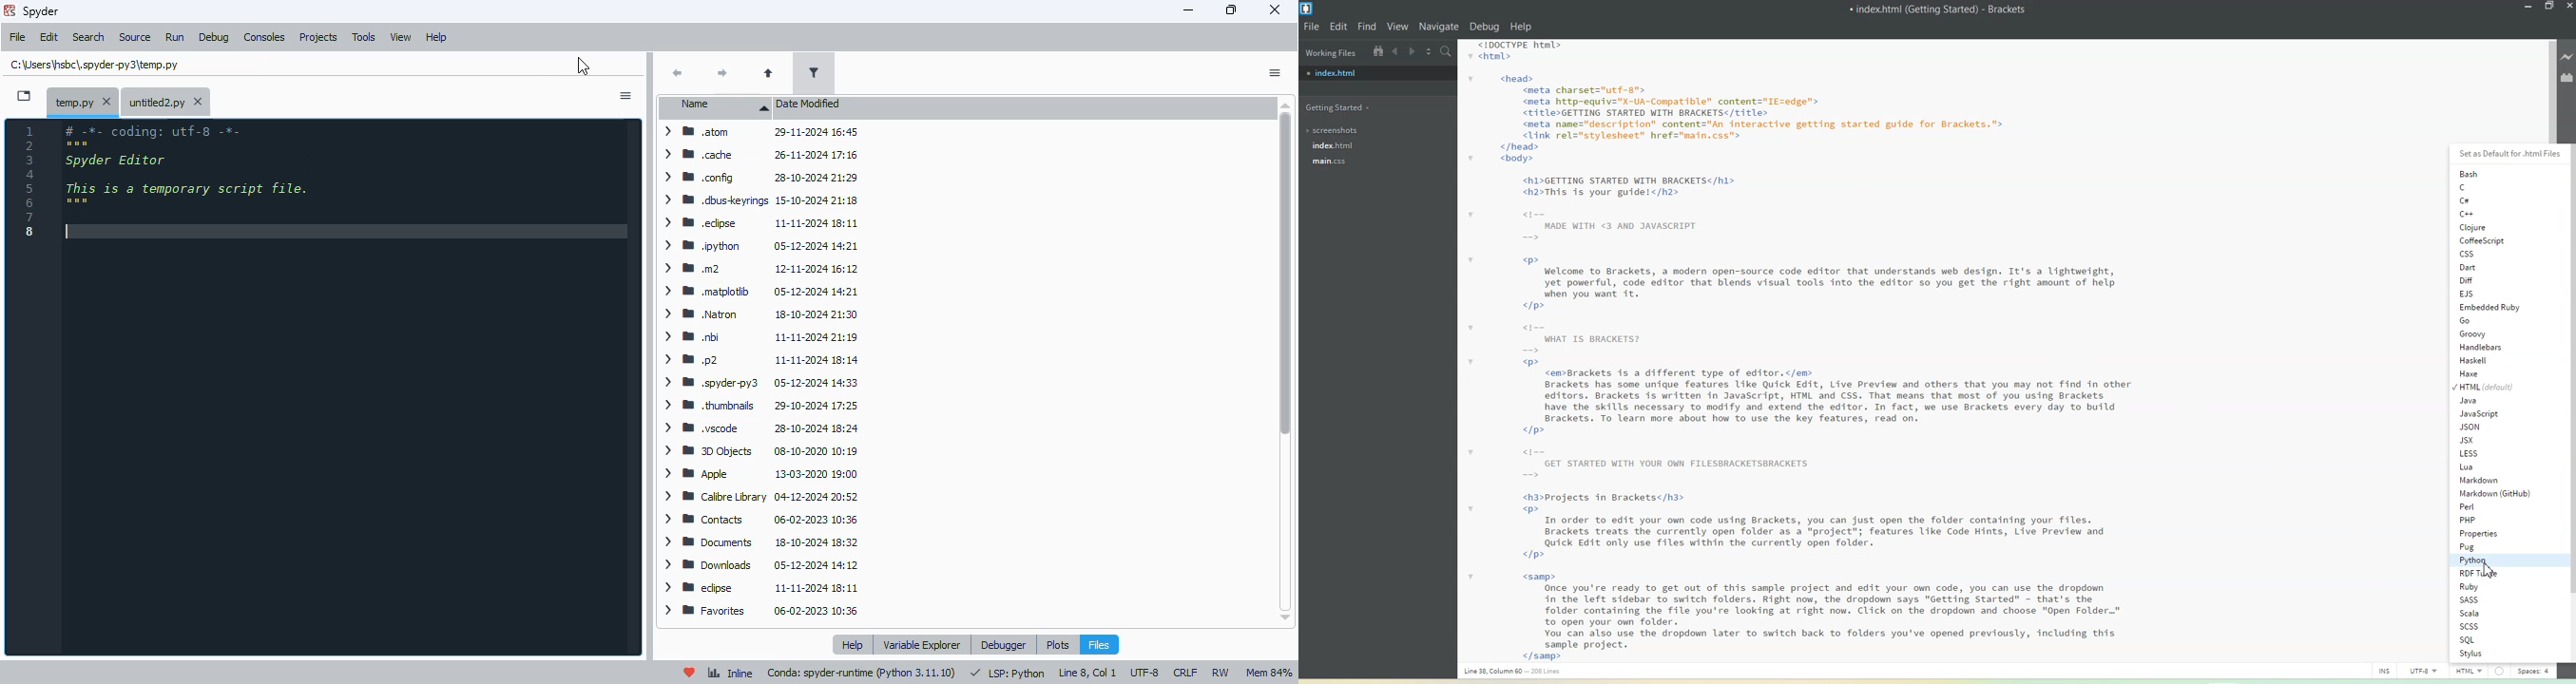 This screenshot has height=700, width=2576. Describe the element at coordinates (759, 518) in the screenshot. I see `> BB Contacts 06-02-2023 10:36` at that location.